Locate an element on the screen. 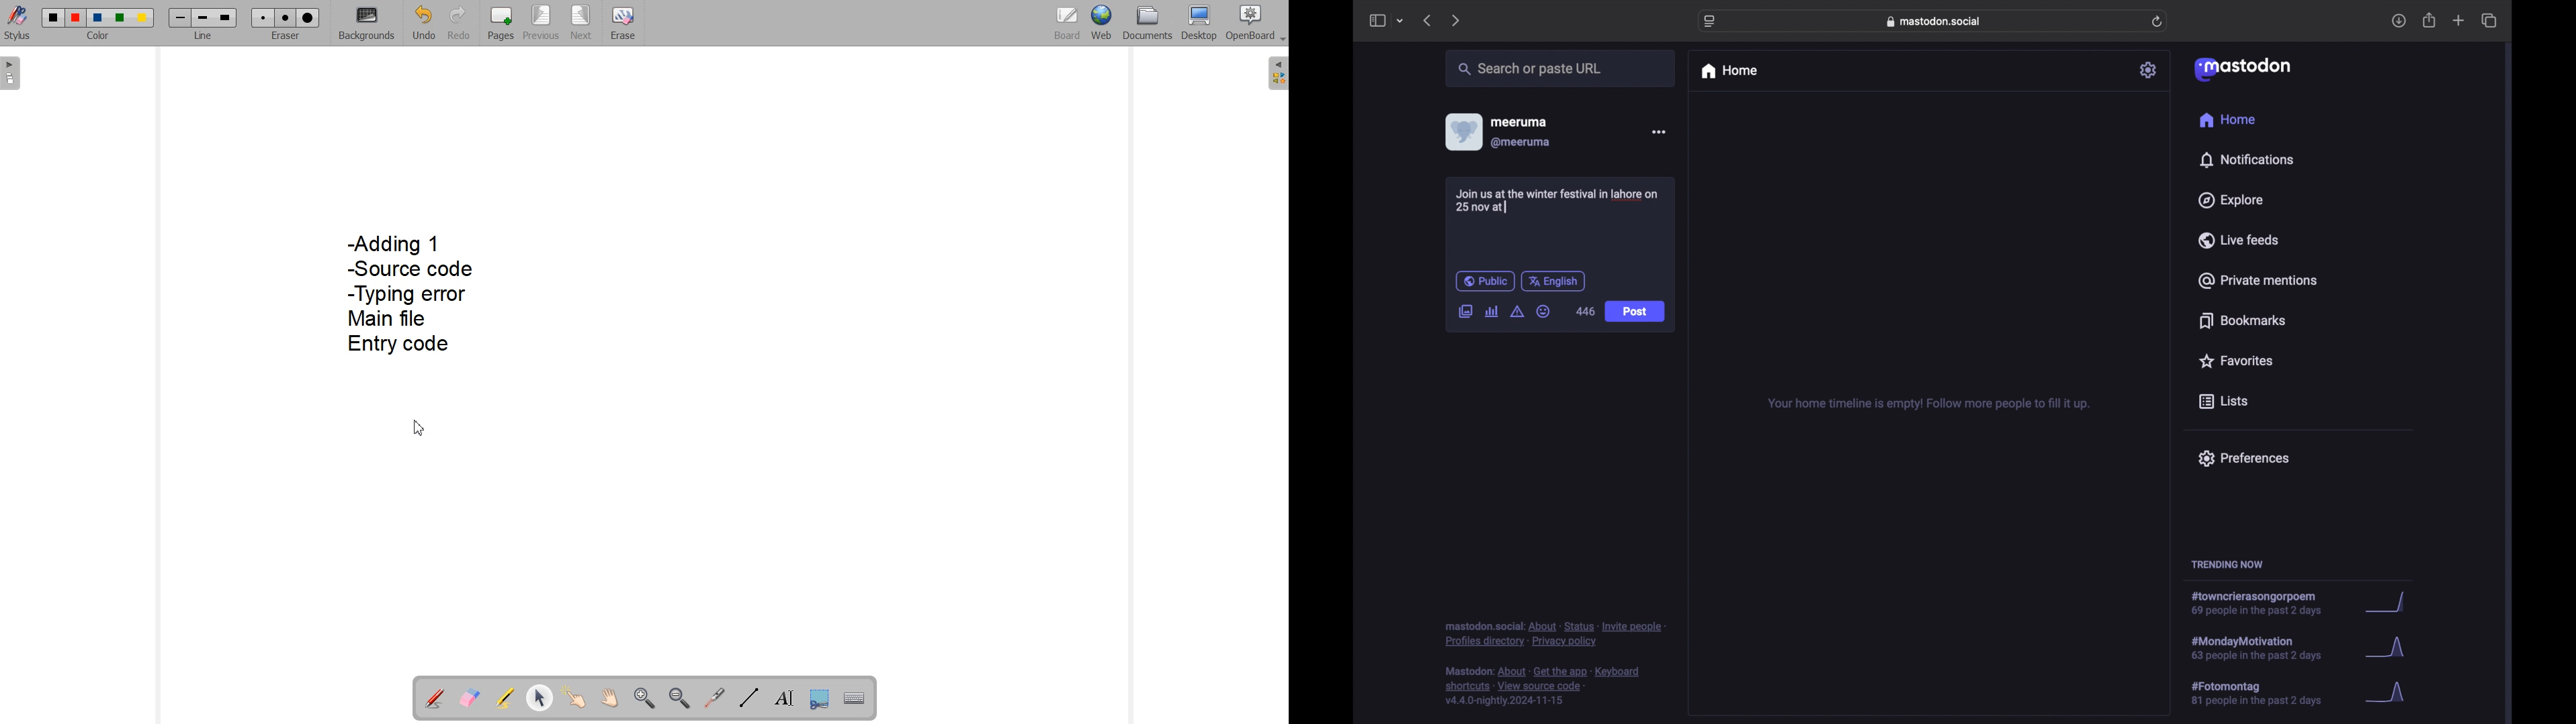 This screenshot has height=728, width=2576. new tab is located at coordinates (2459, 20).